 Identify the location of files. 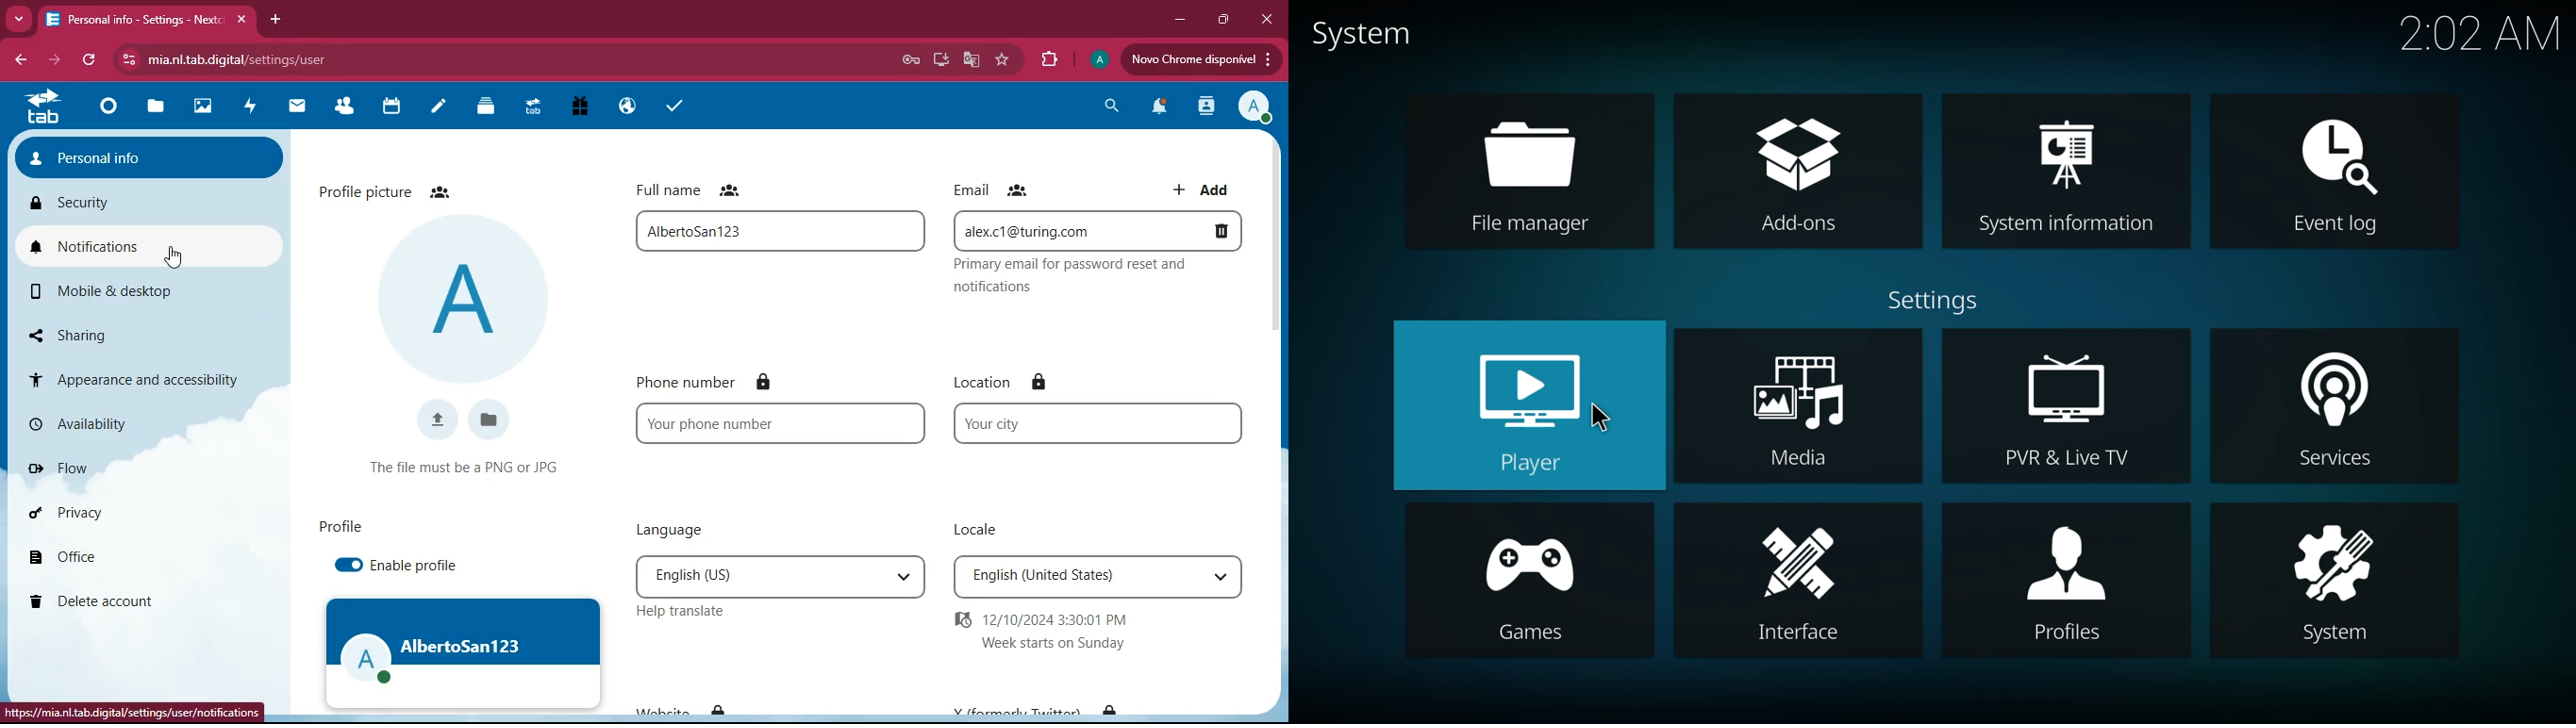
(159, 106).